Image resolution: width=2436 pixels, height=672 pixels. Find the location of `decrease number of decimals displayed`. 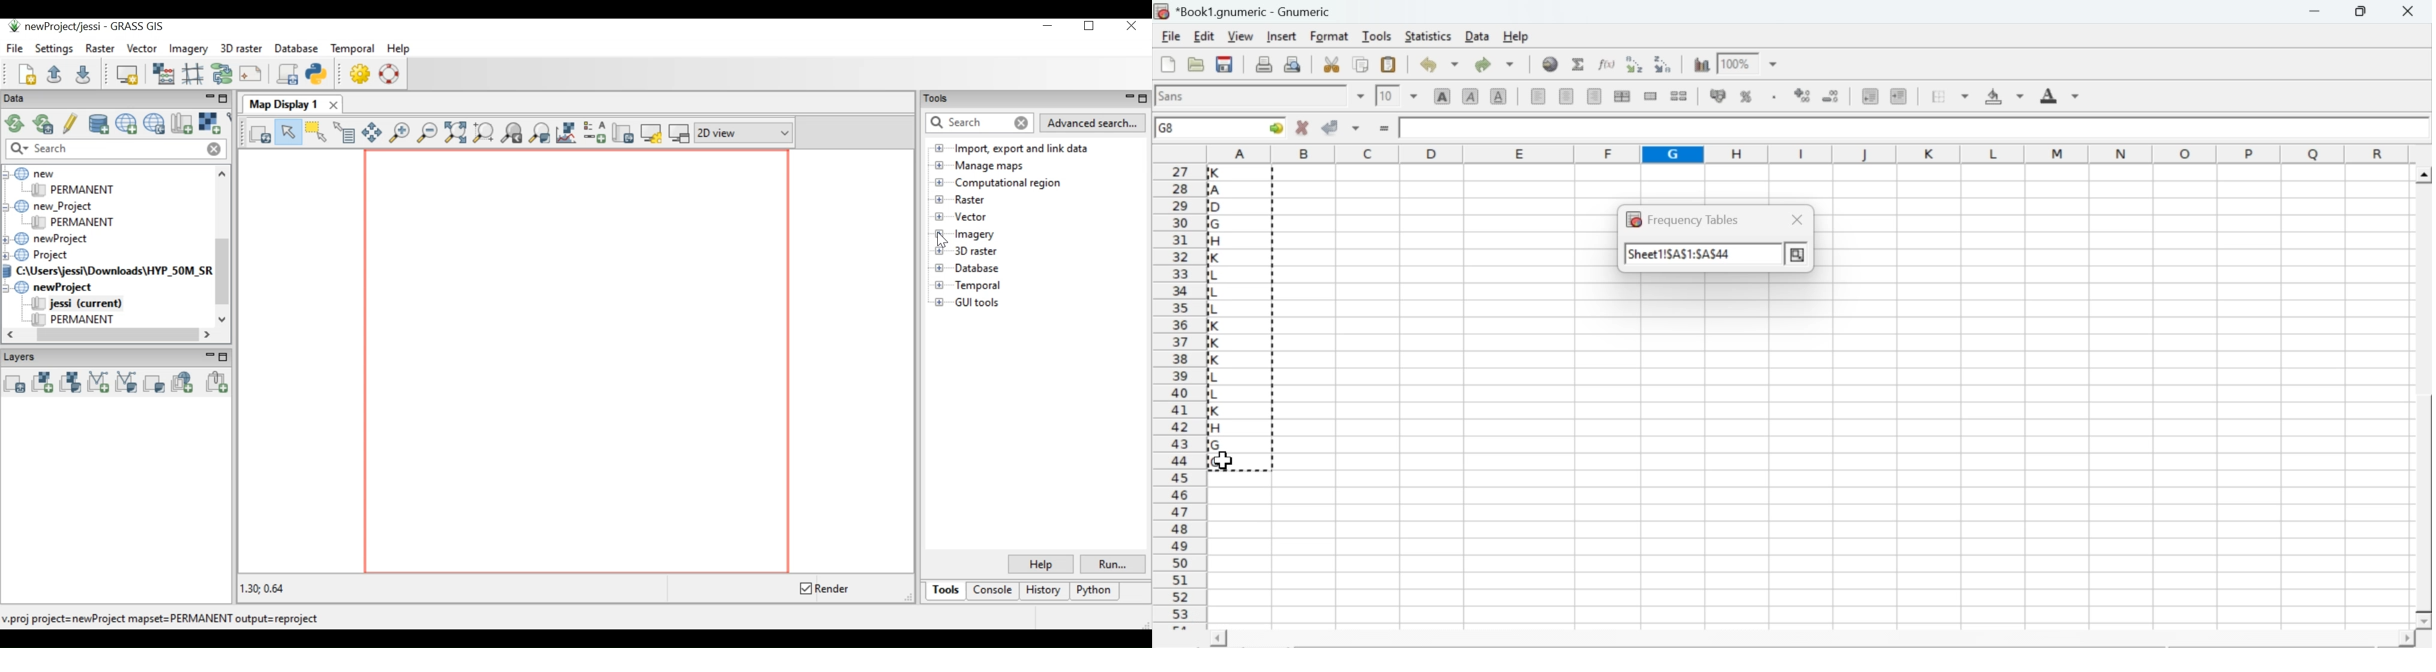

decrease number of decimals displayed is located at coordinates (1802, 96).